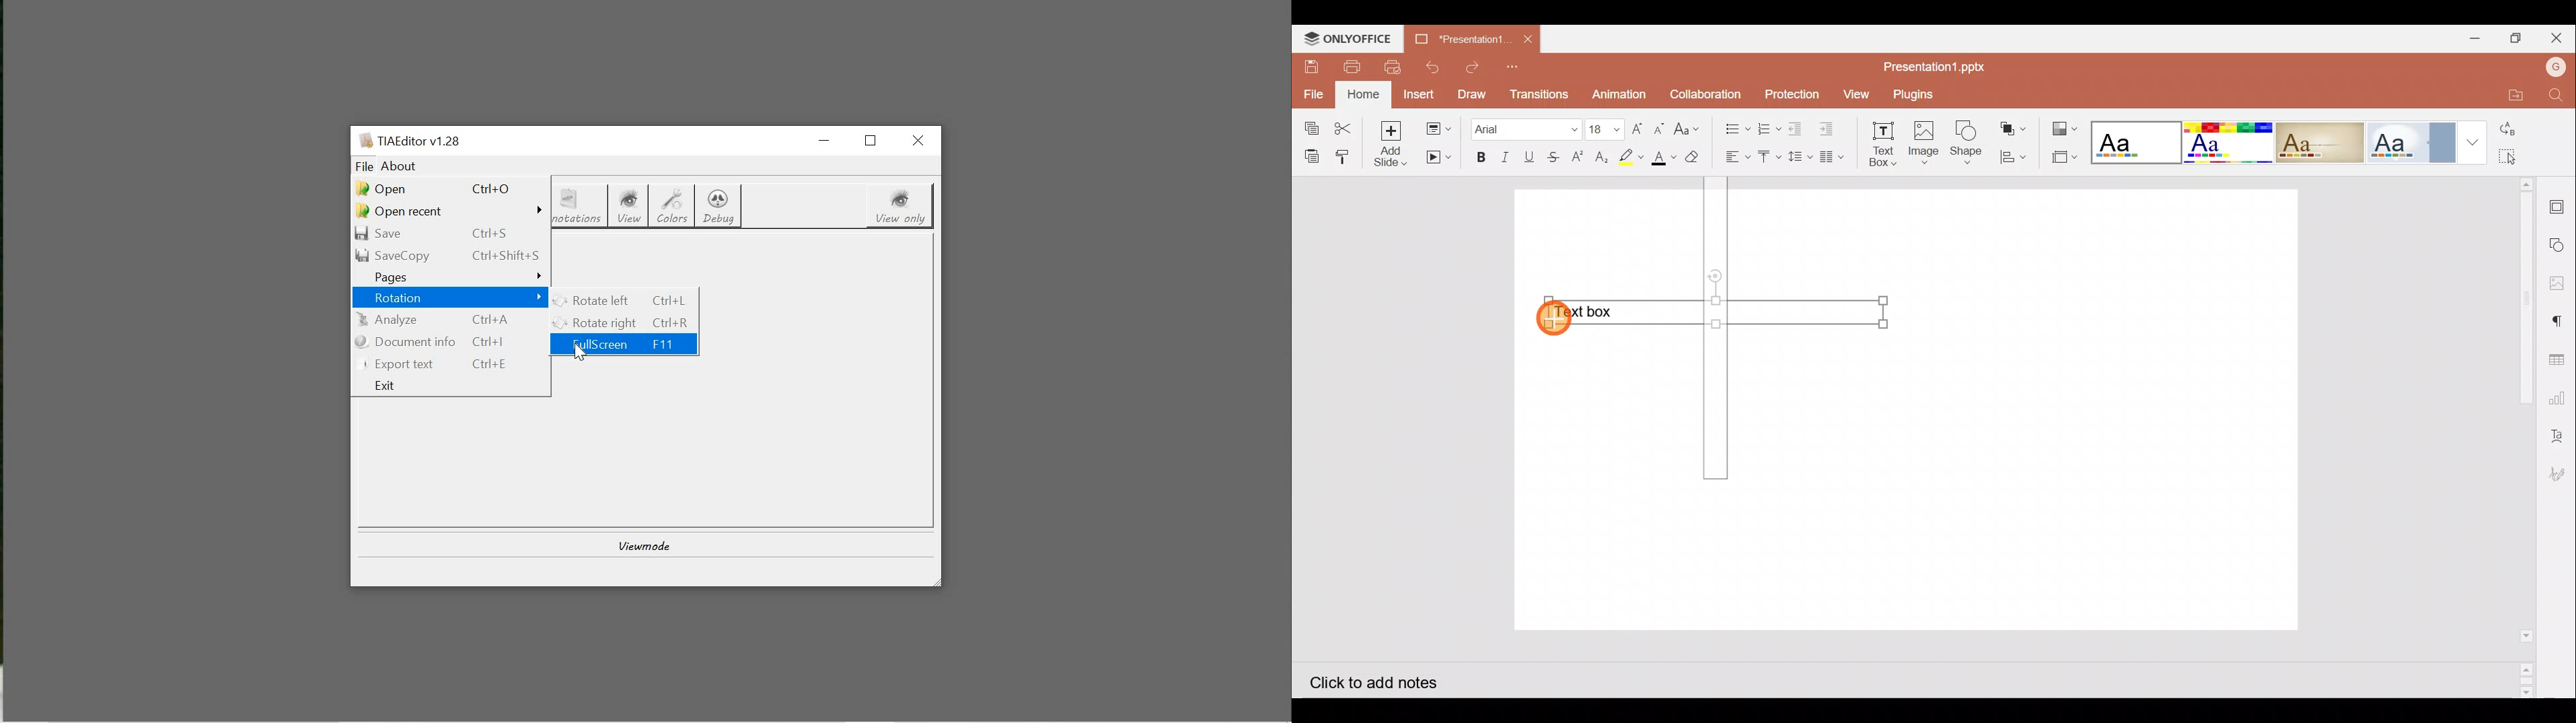  Describe the element at coordinates (2563, 320) in the screenshot. I see `Paragraph settings` at that location.